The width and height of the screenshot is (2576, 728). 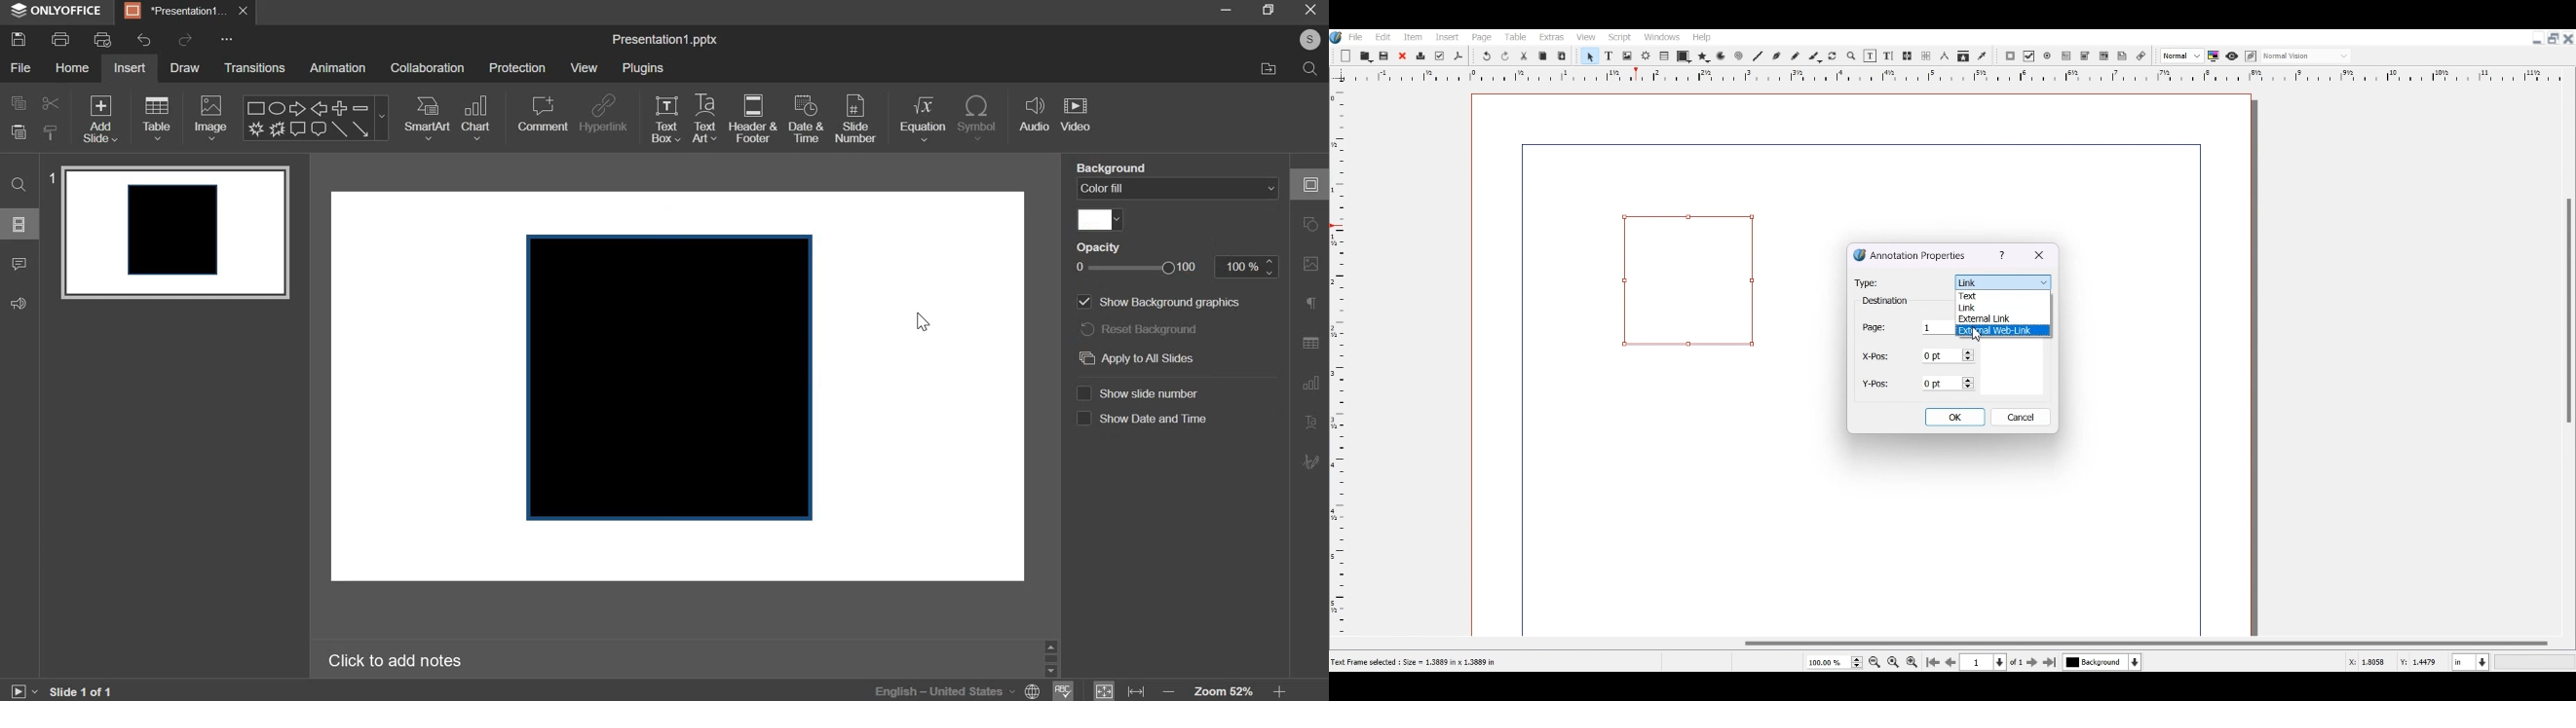 I want to click on Side arrow, so click(x=360, y=130).